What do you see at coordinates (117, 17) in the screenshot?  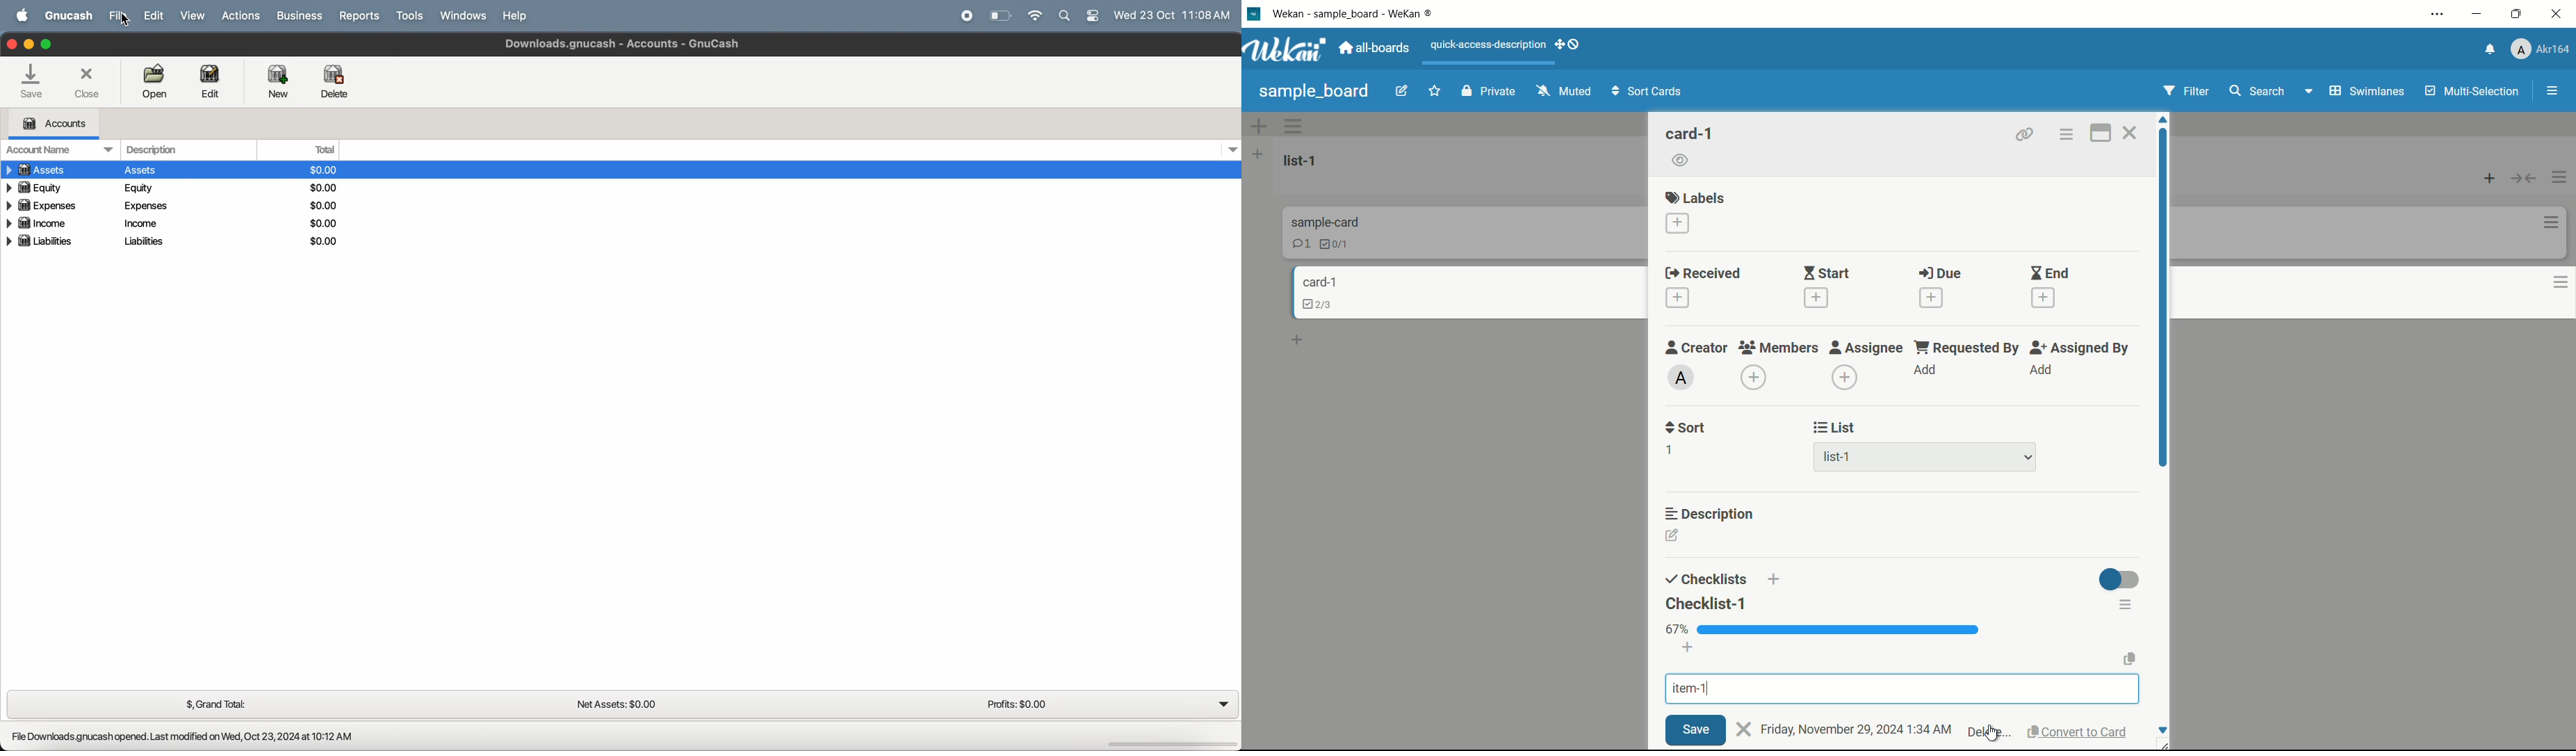 I see `file` at bounding box center [117, 17].